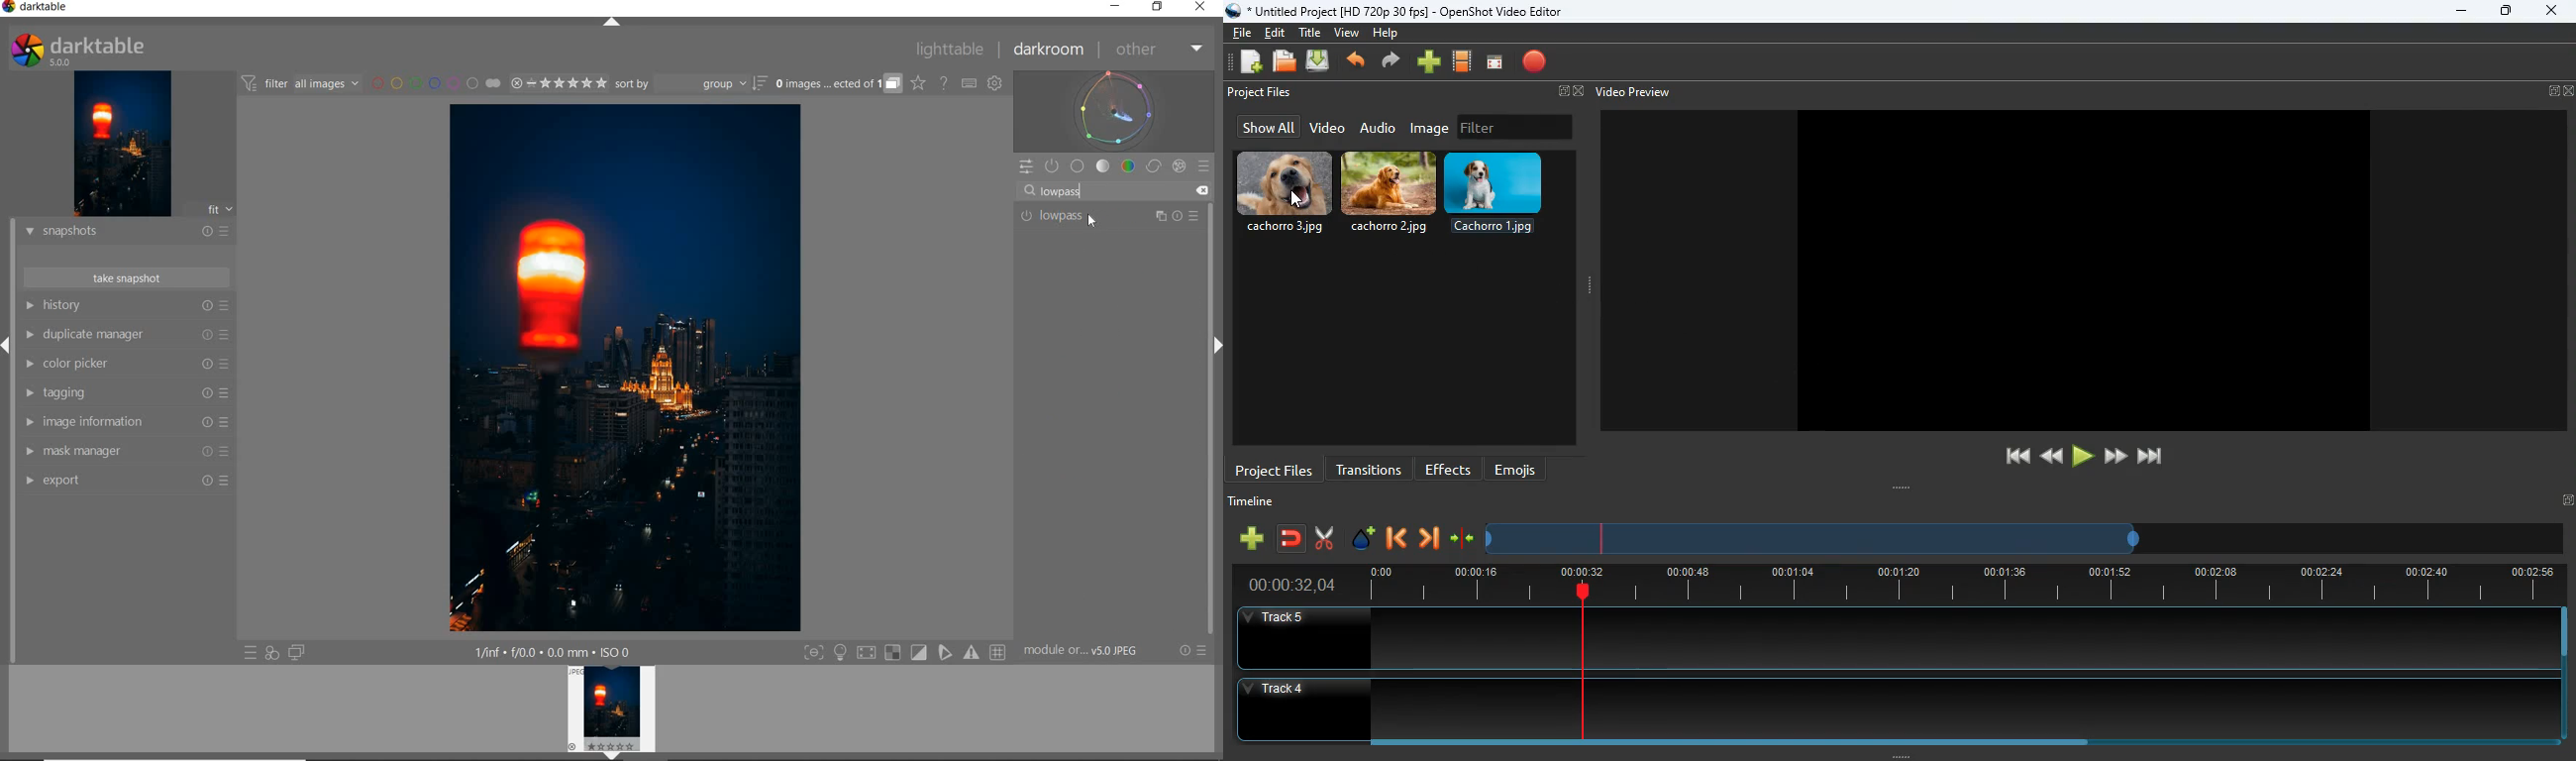  Describe the element at coordinates (2550, 12) in the screenshot. I see `close` at that location.